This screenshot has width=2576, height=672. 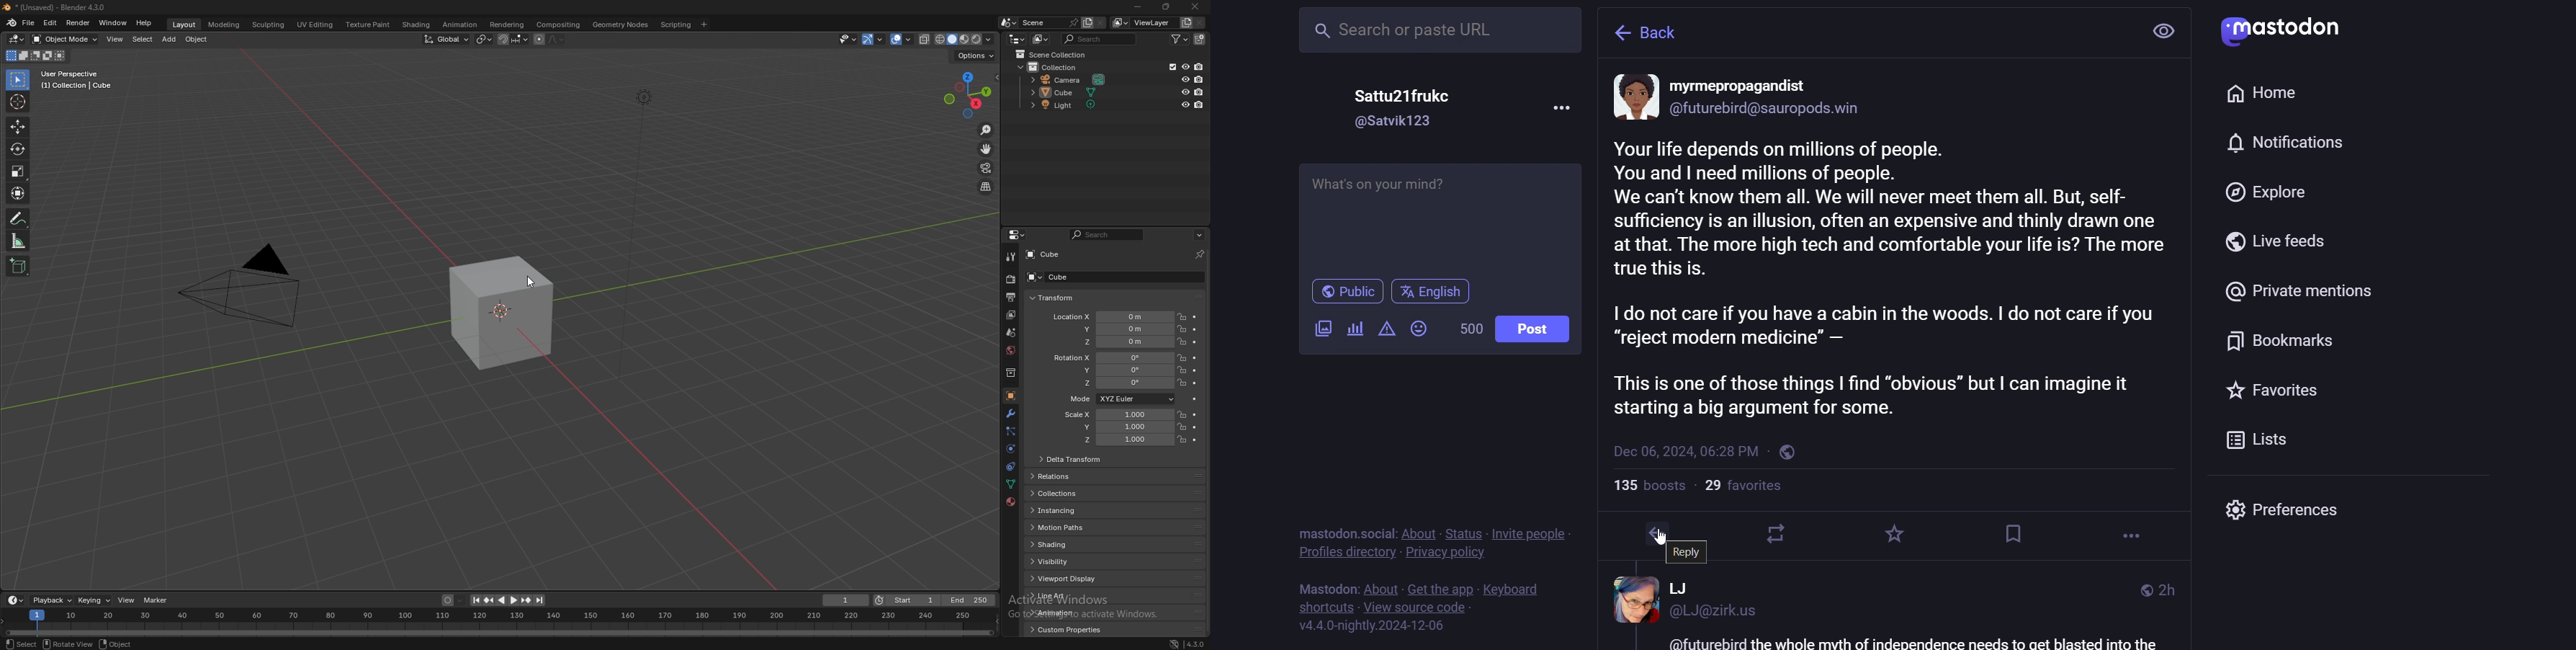 I want to click on post, so click(x=1535, y=331).